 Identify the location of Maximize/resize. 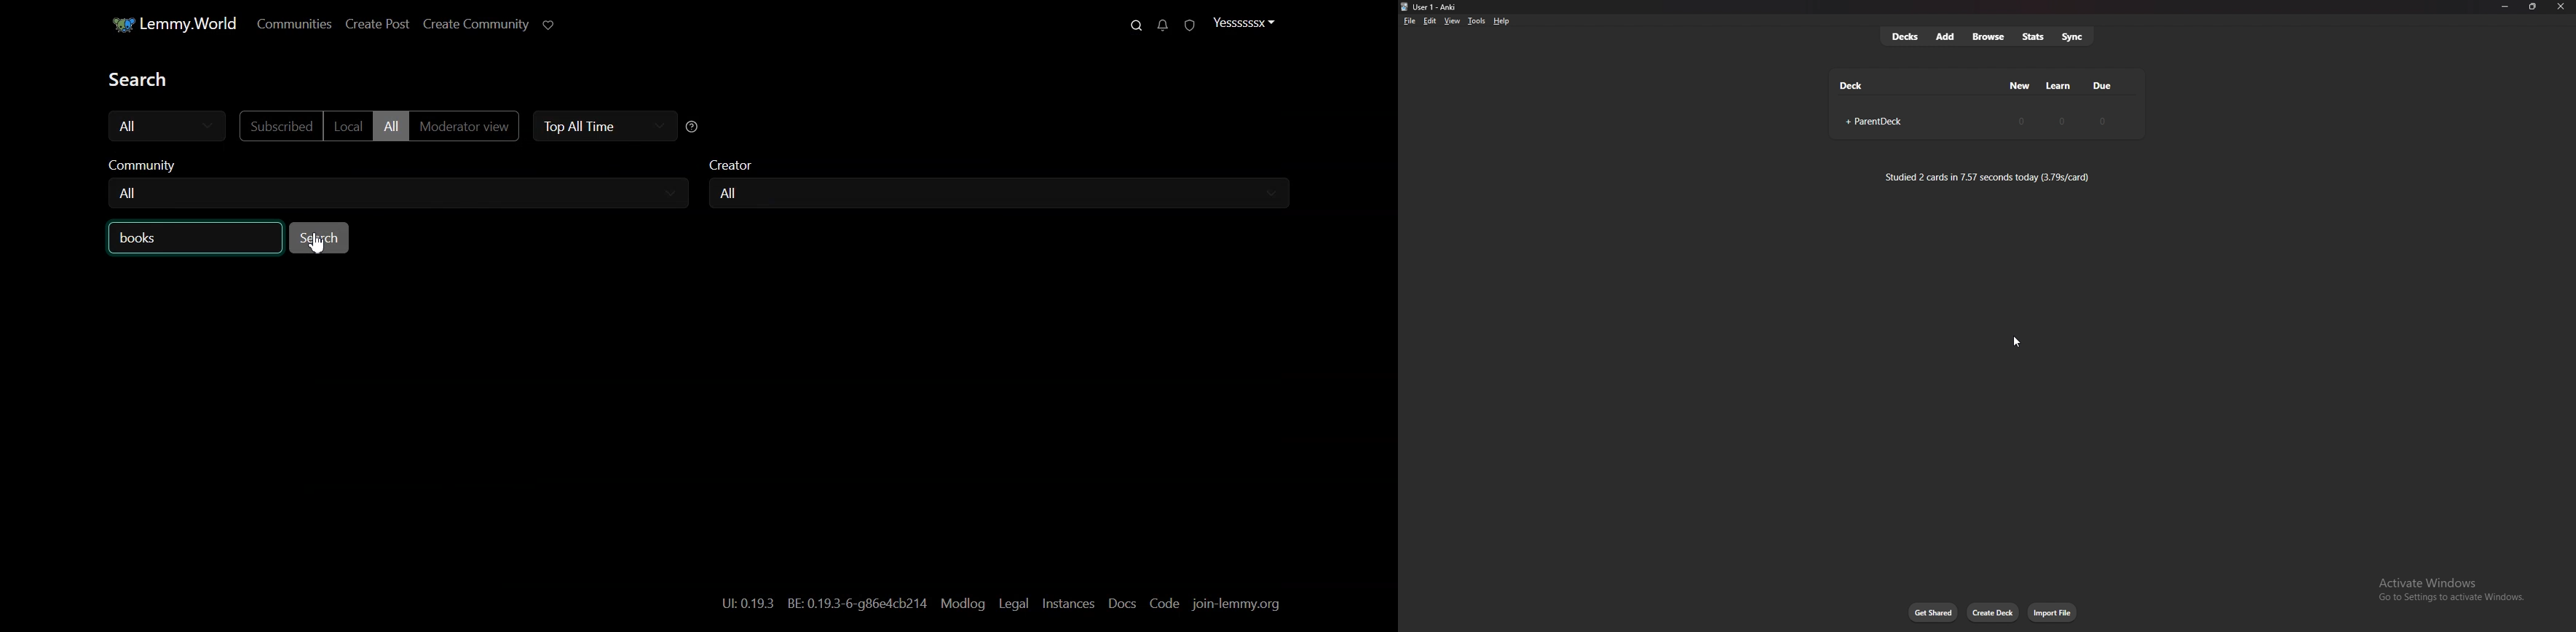
(2532, 7).